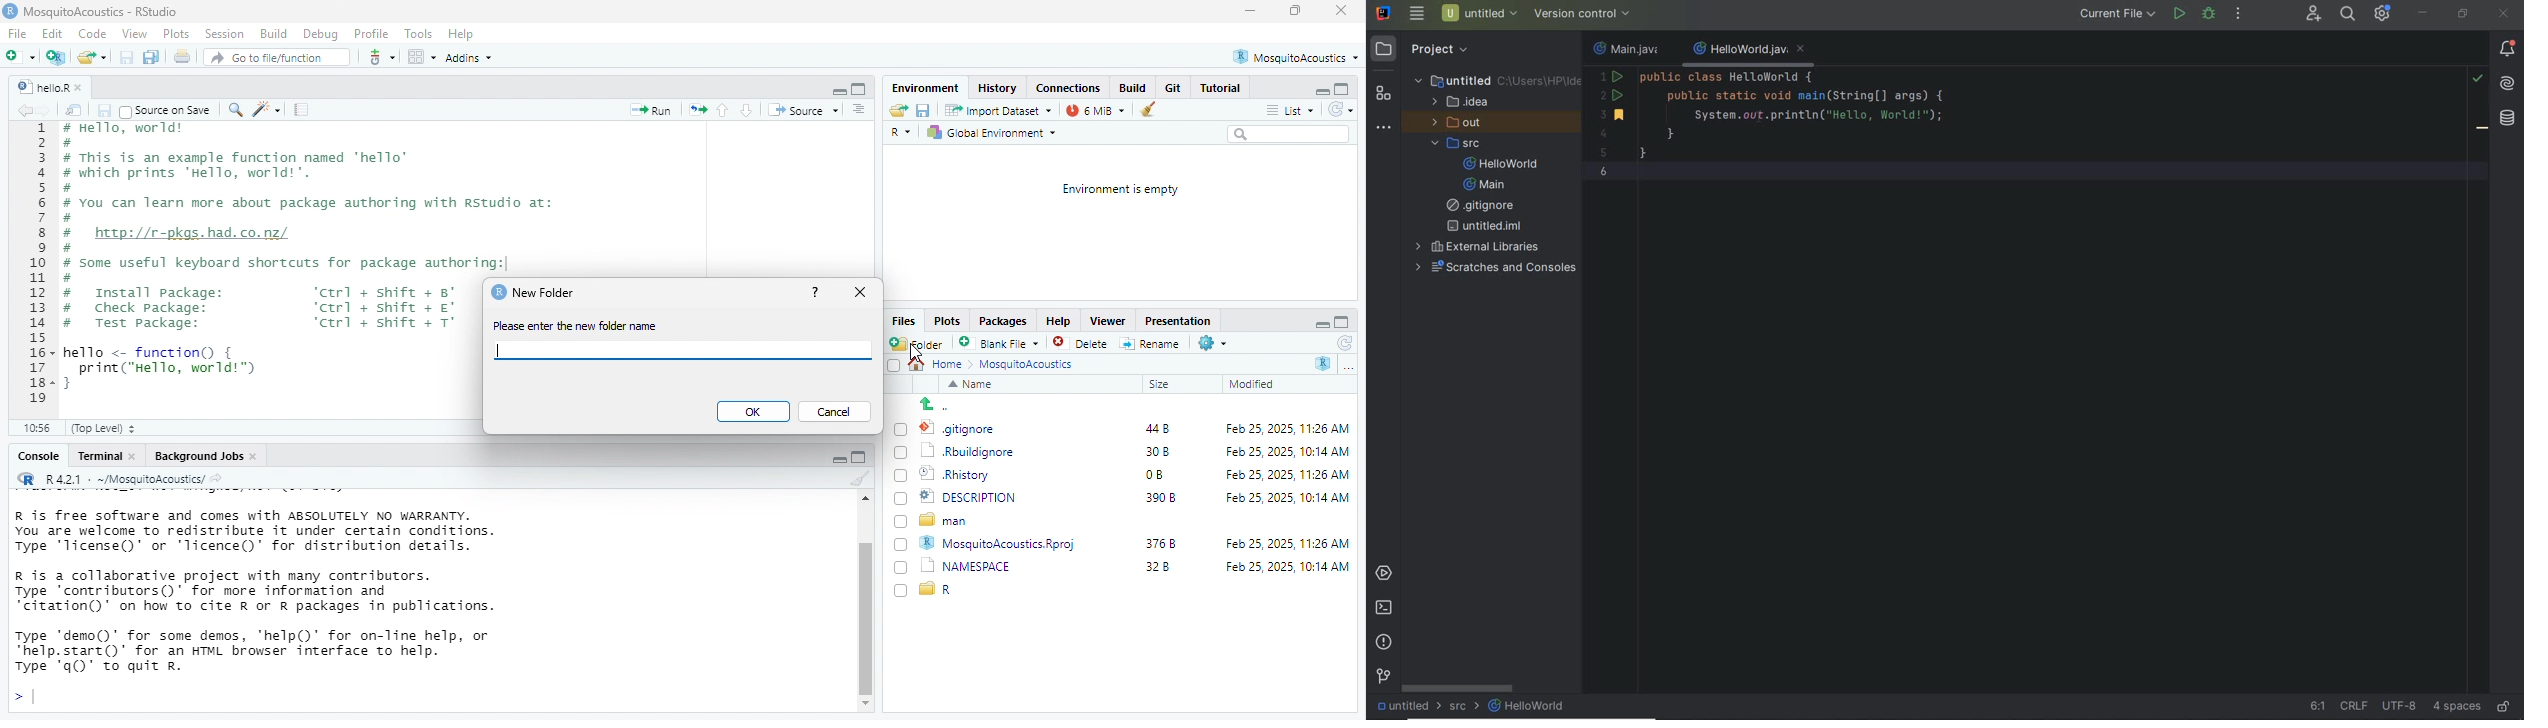 The height and width of the screenshot is (728, 2548). What do you see at coordinates (2208, 13) in the screenshot?
I see `debug` at bounding box center [2208, 13].